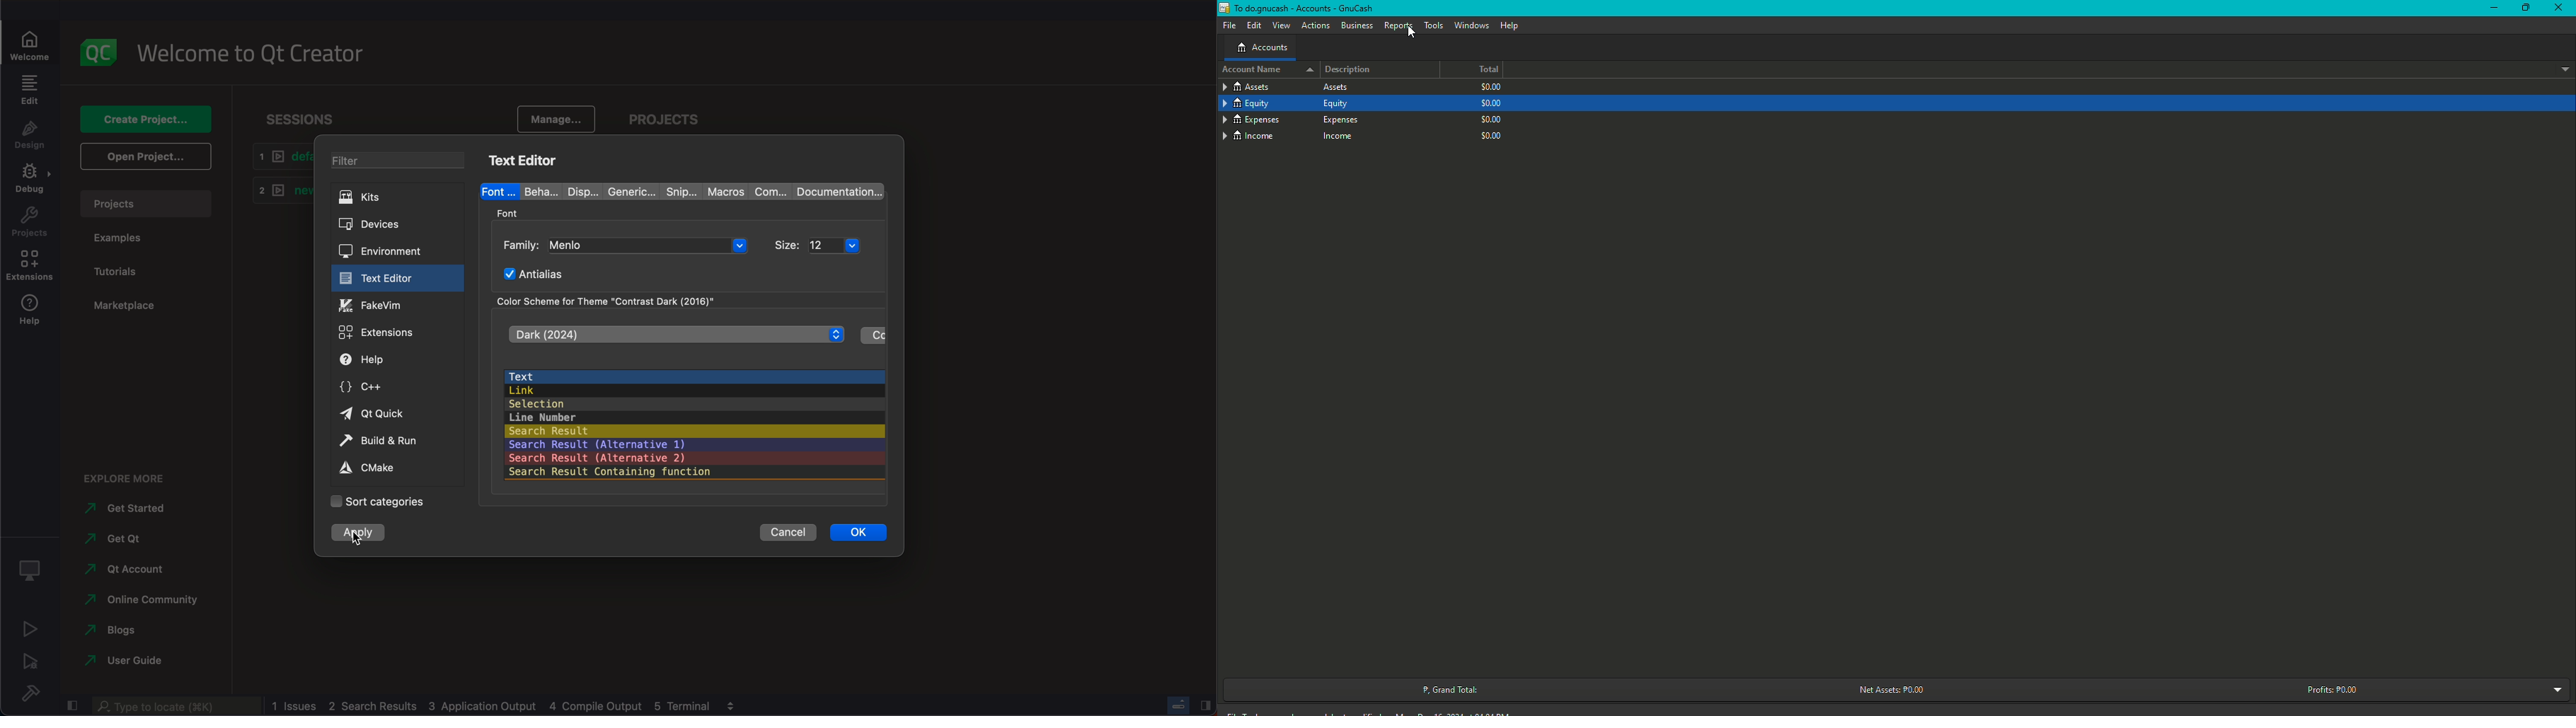 The image size is (2576, 728). I want to click on Description, so click(1355, 69).